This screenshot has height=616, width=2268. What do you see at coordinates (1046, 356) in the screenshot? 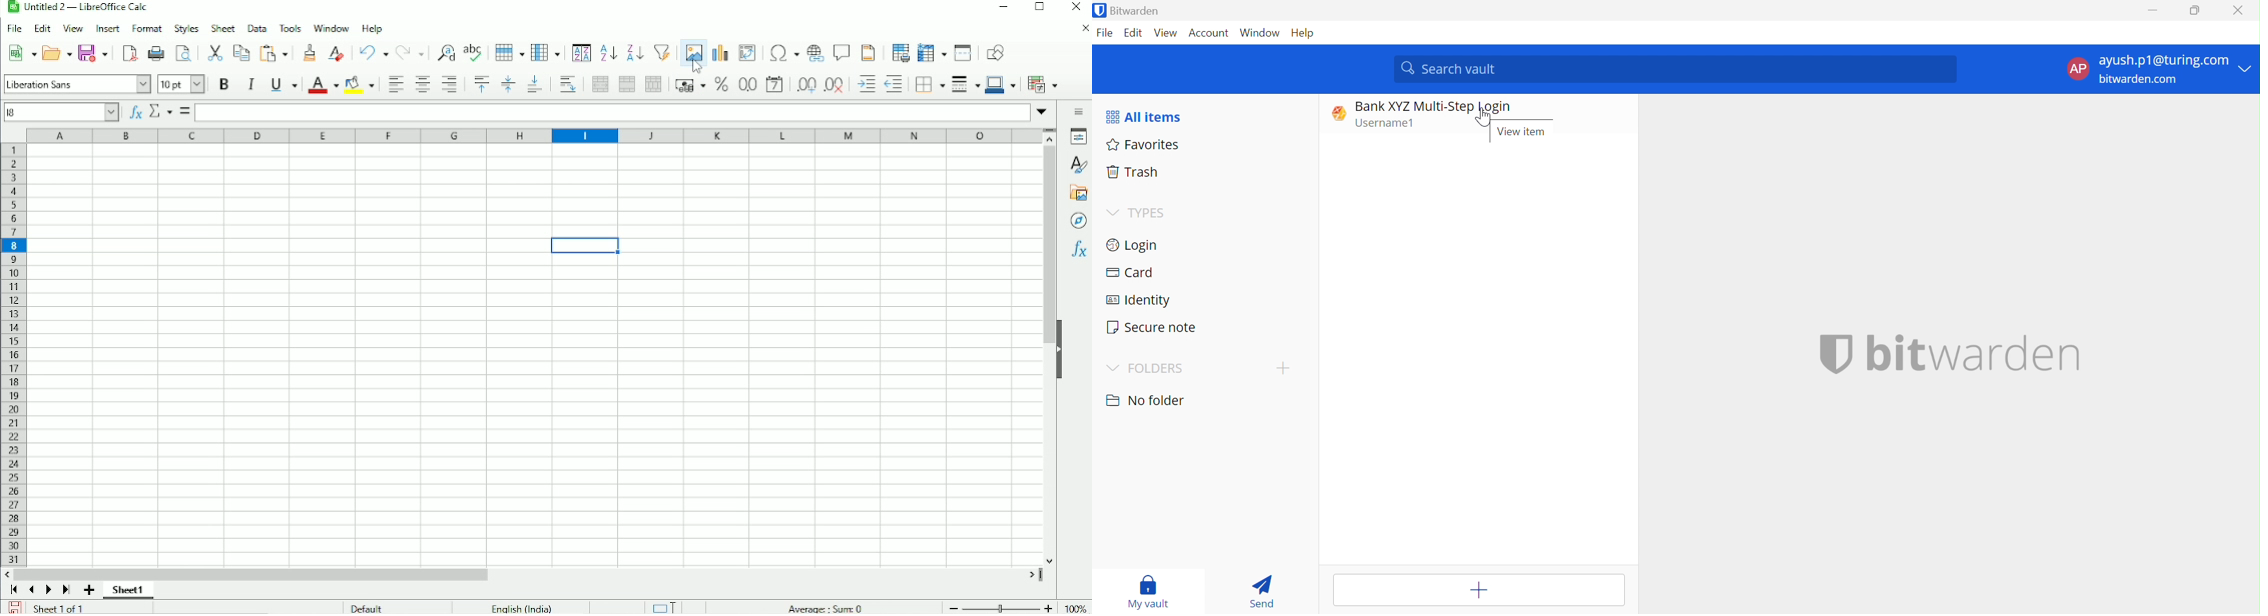
I see `Vertical scrollbar` at bounding box center [1046, 356].